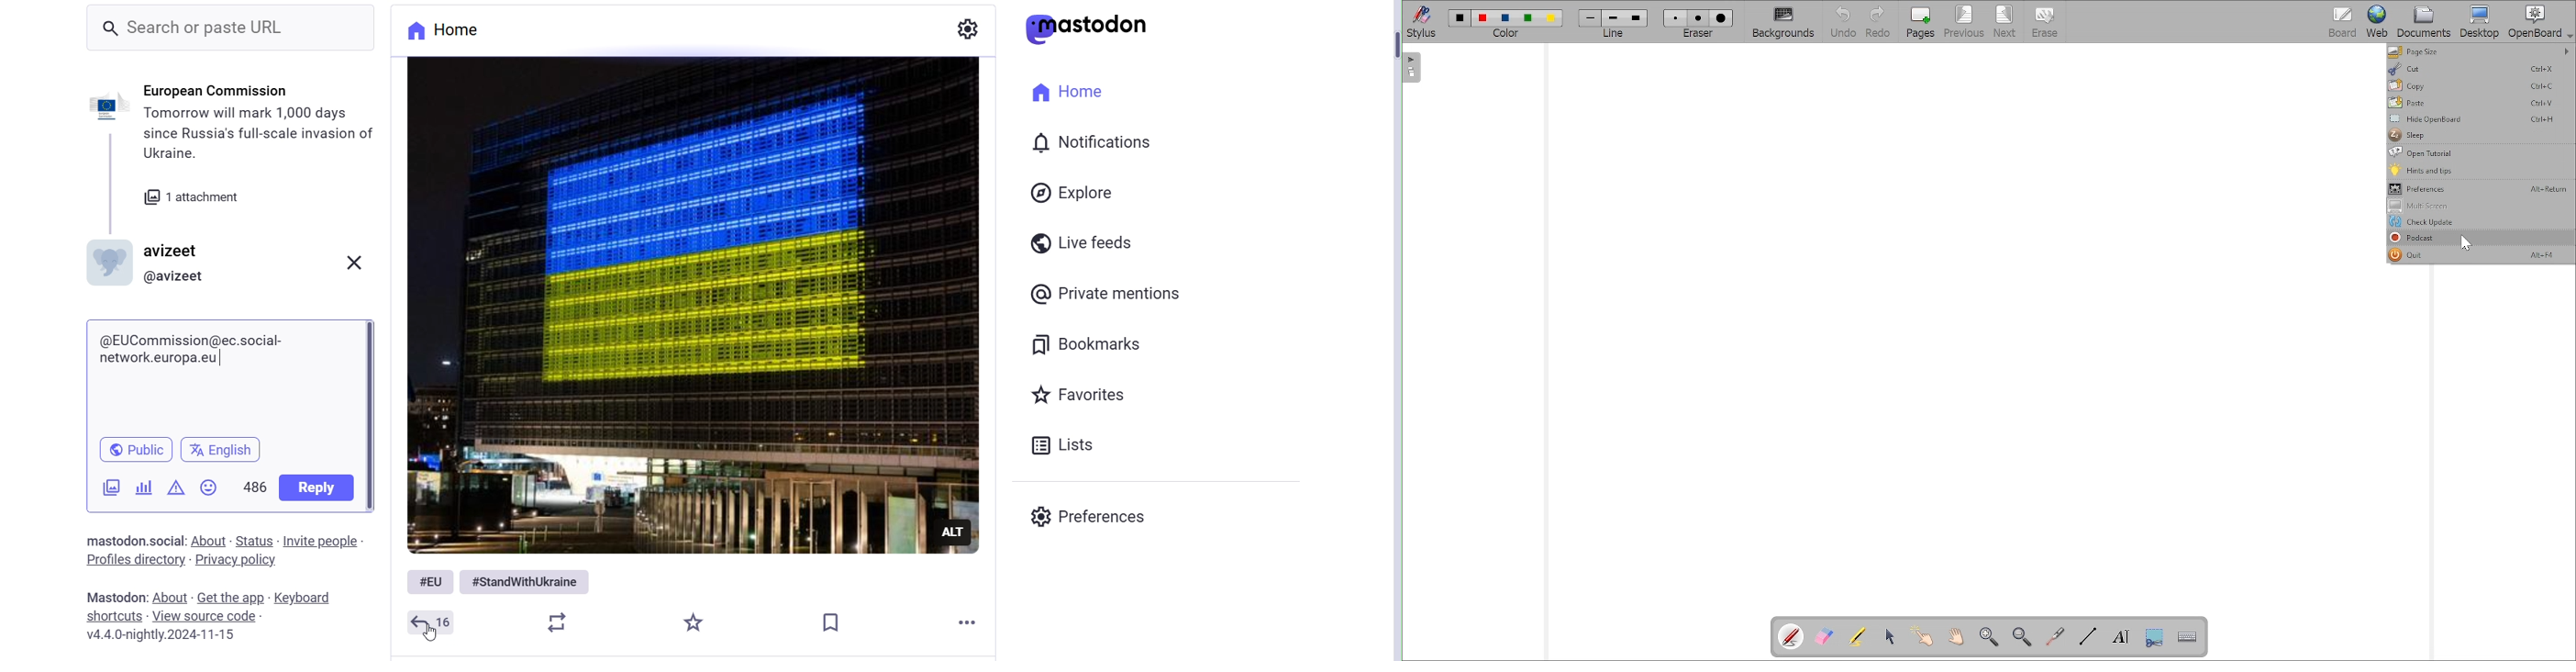  I want to click on Search, so click(233, 29).